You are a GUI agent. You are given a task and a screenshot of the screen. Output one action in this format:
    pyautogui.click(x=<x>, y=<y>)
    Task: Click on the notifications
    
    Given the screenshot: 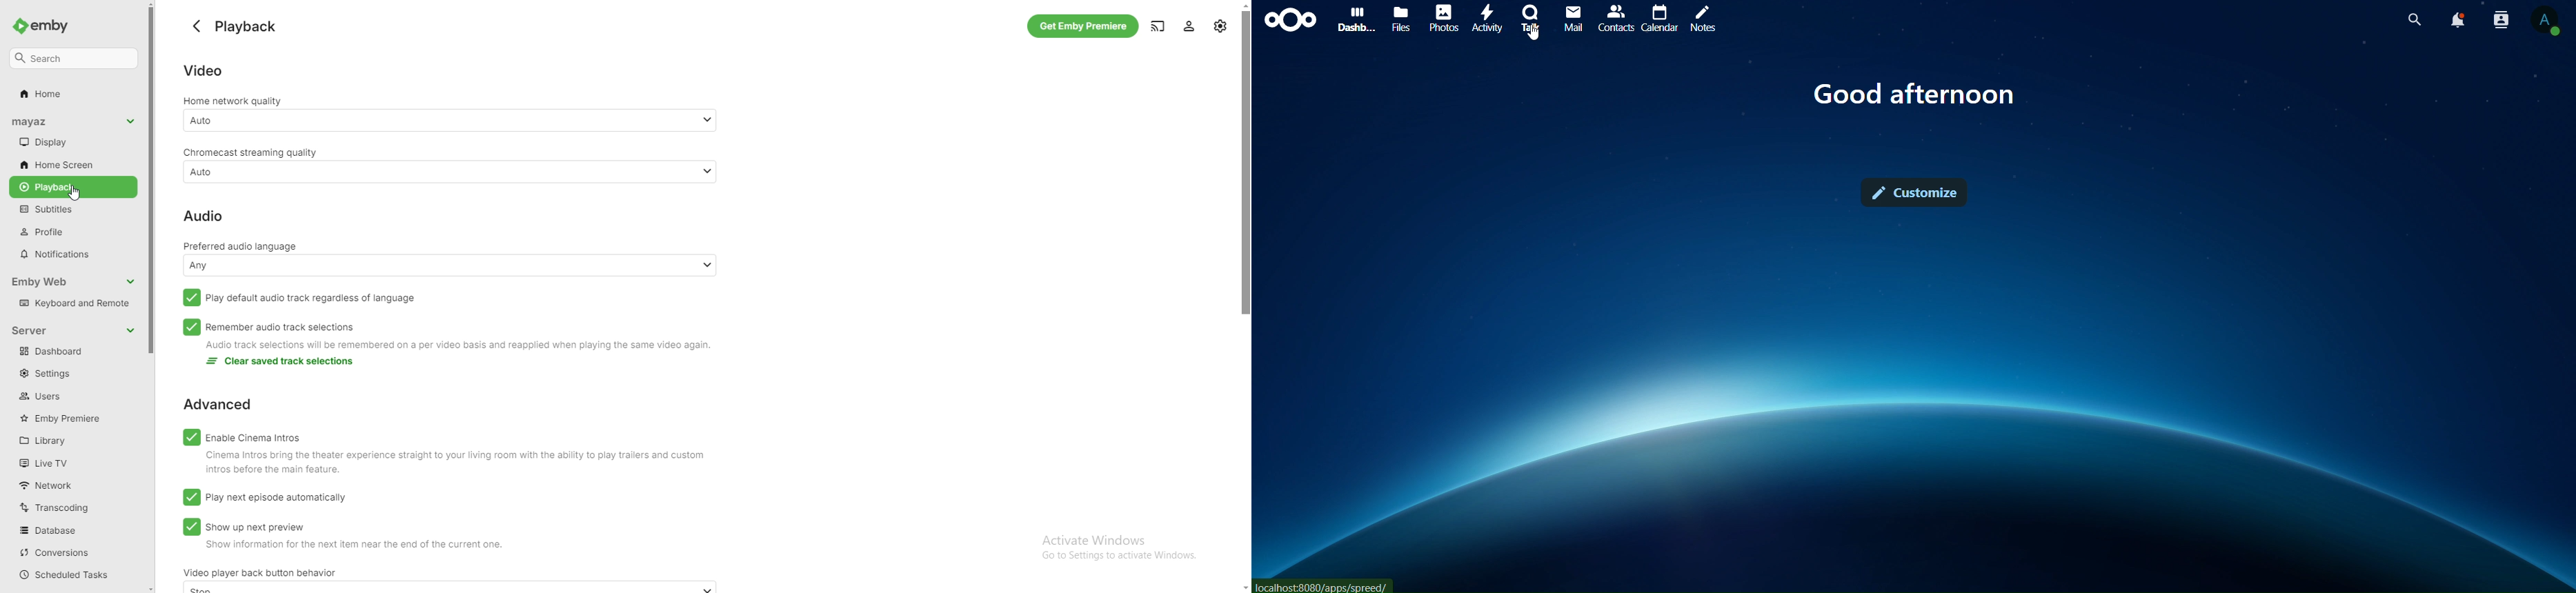 What is the action you would take?
    pyautogui.click(x=71, y=254)
    